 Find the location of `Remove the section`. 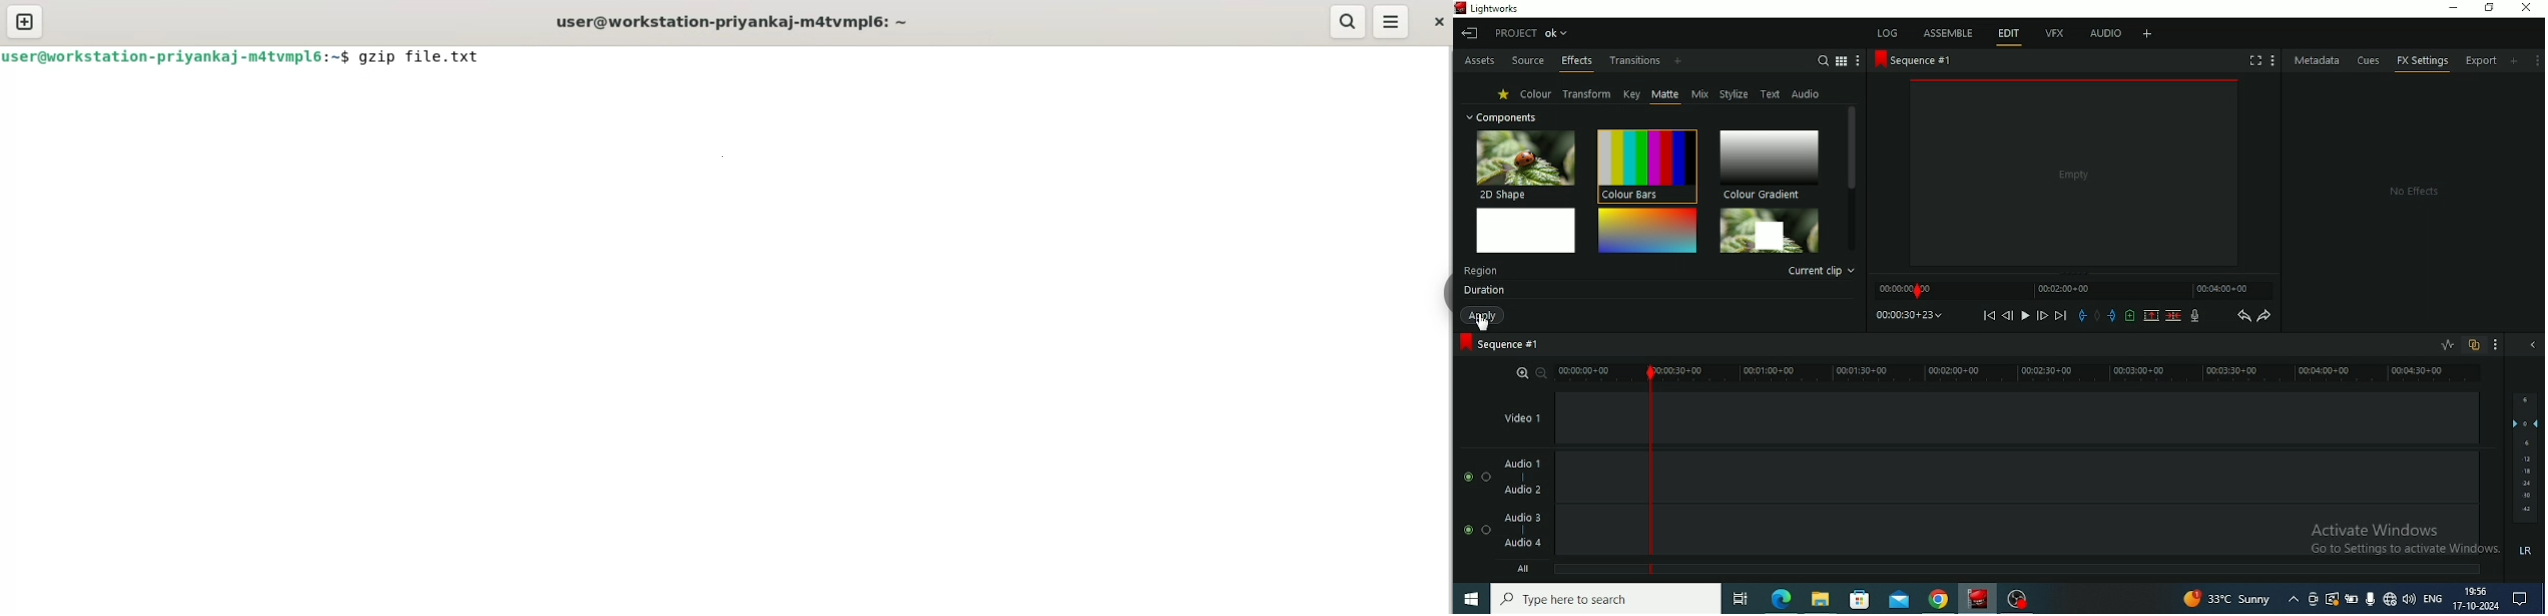

Remove the section is located at coordinates (2151, 315).